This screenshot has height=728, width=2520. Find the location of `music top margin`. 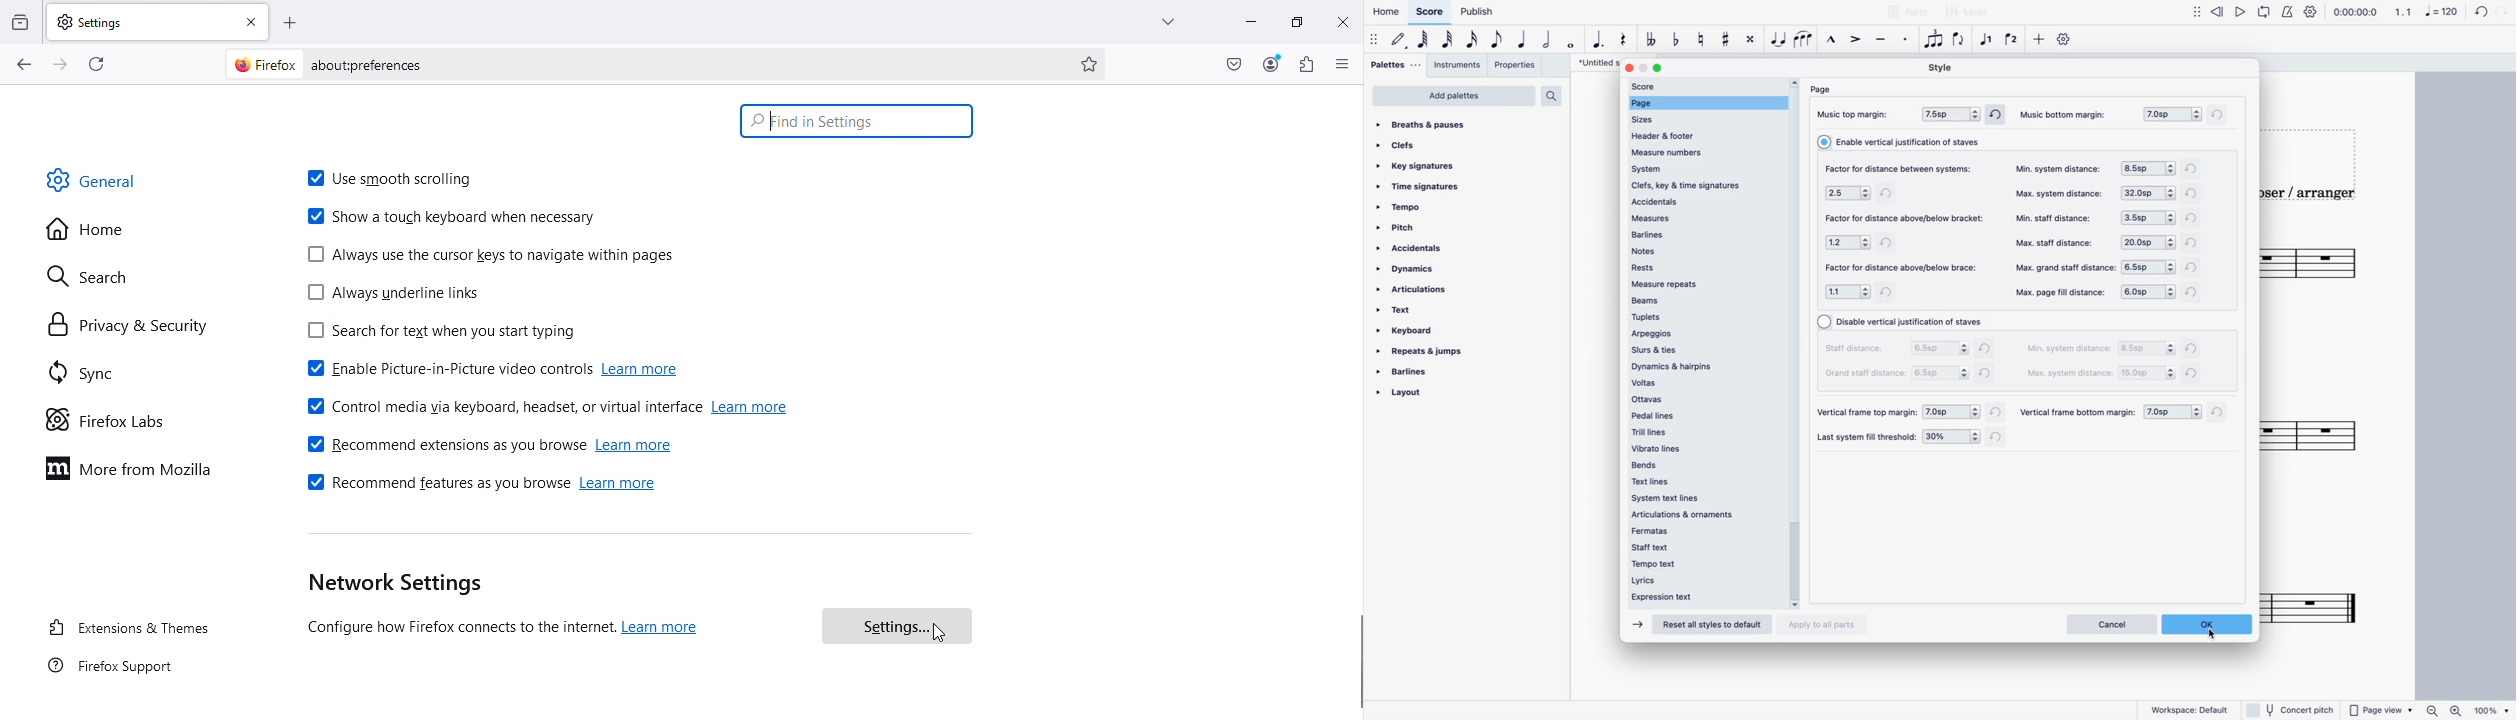

music top margin is located at coordinates (1857, 115).